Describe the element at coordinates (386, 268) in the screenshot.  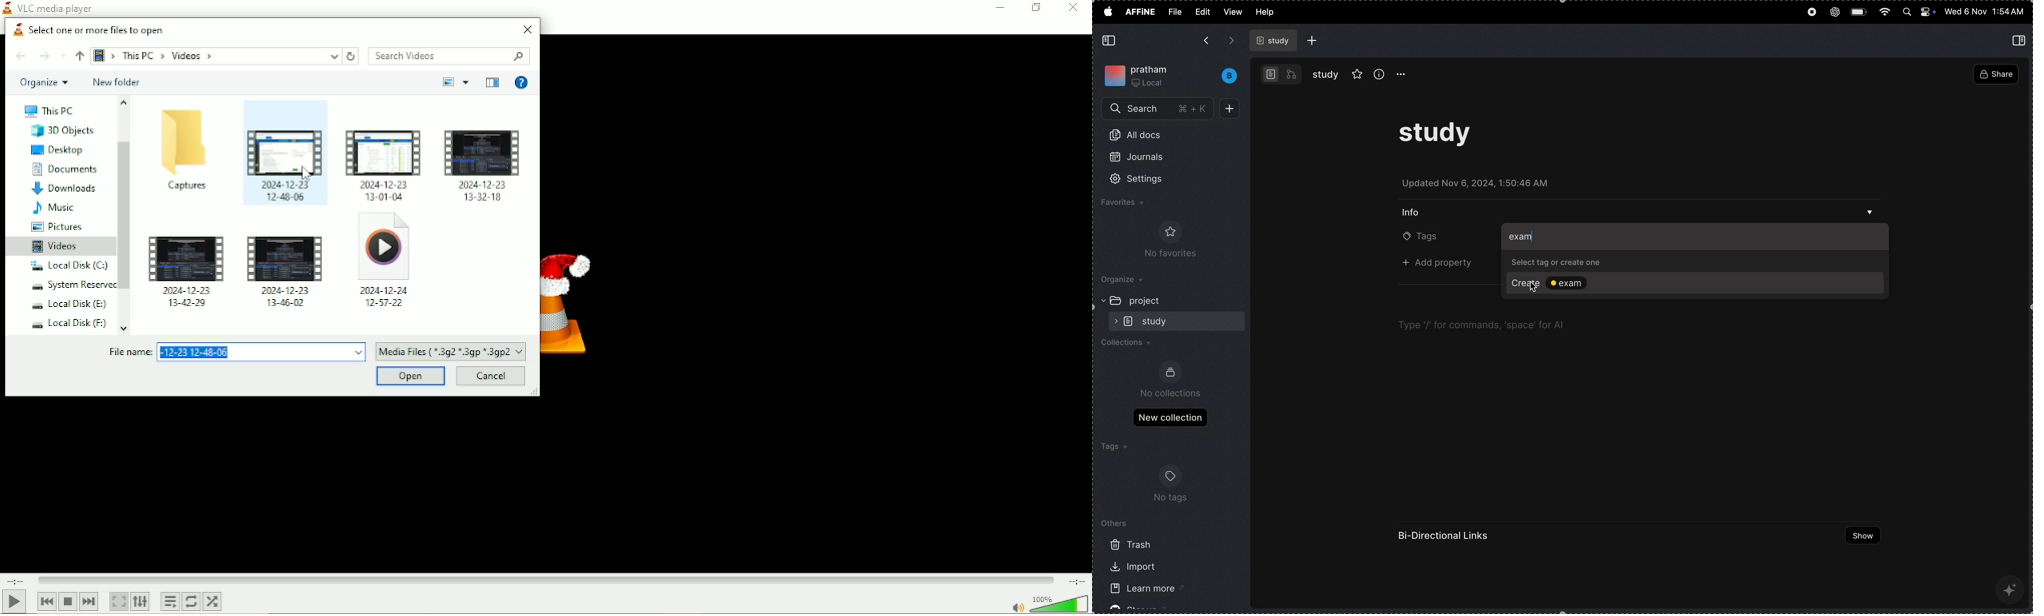
I see `video` at that location.